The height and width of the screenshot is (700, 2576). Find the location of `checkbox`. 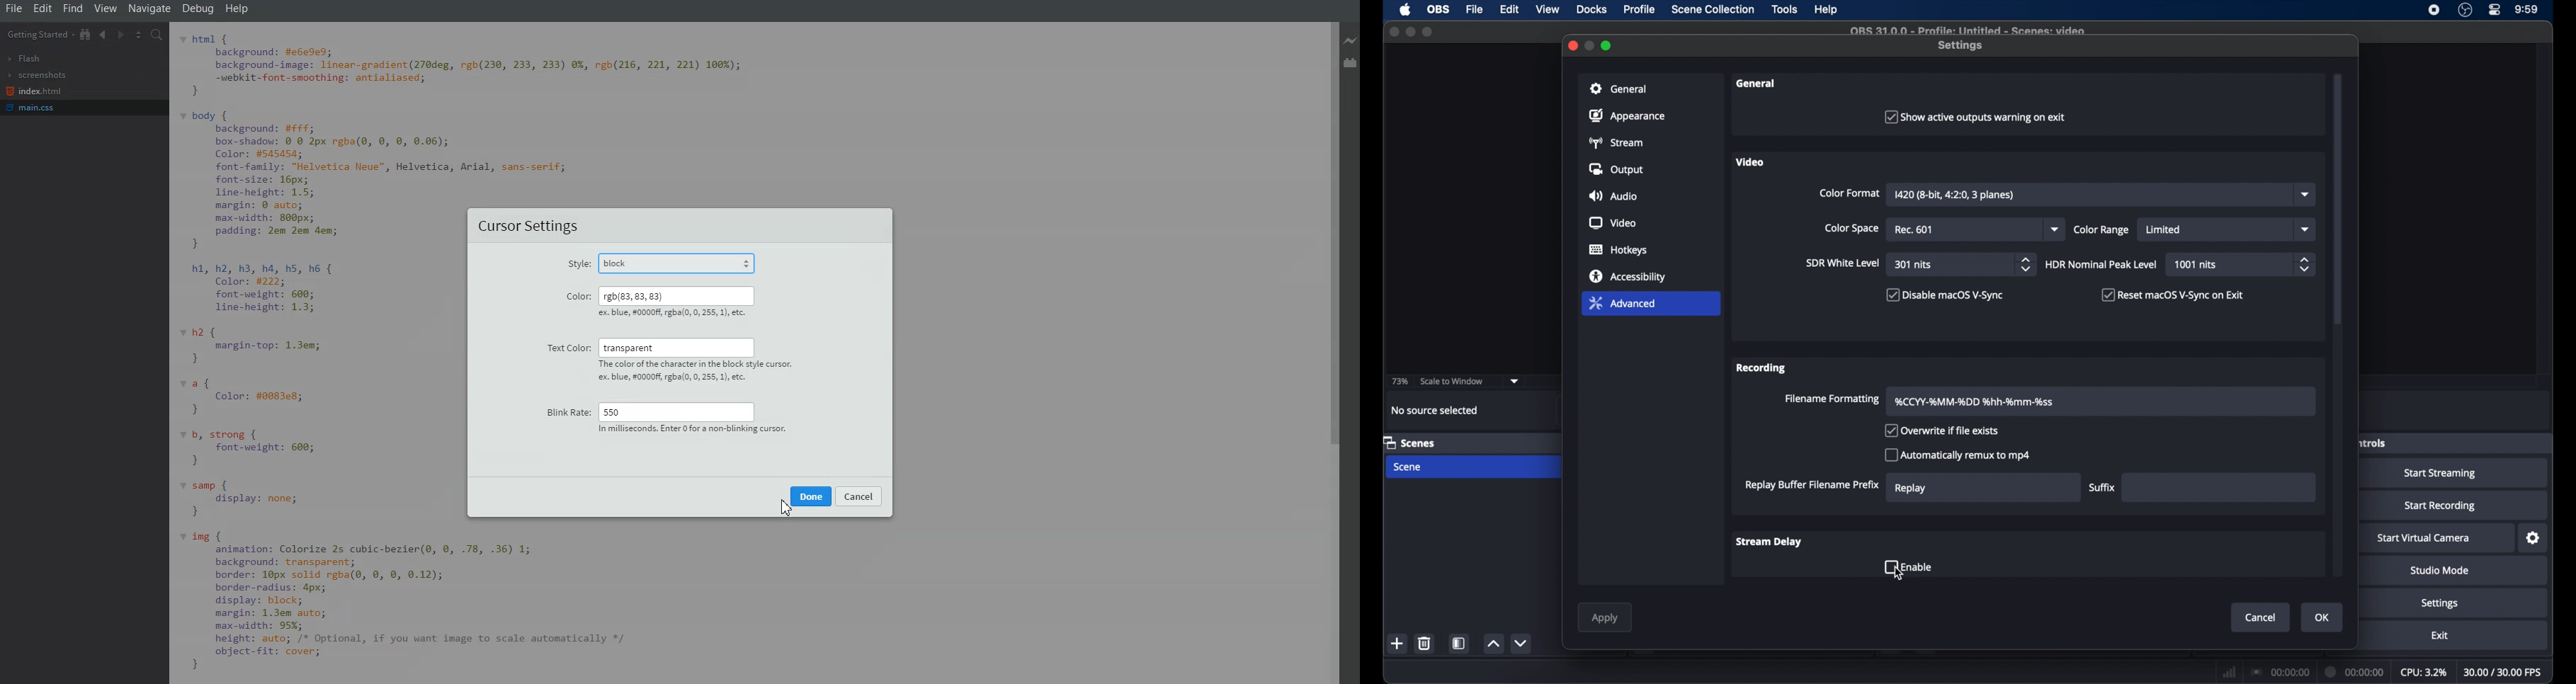

checkbox is located at coordinates (1973, 116).